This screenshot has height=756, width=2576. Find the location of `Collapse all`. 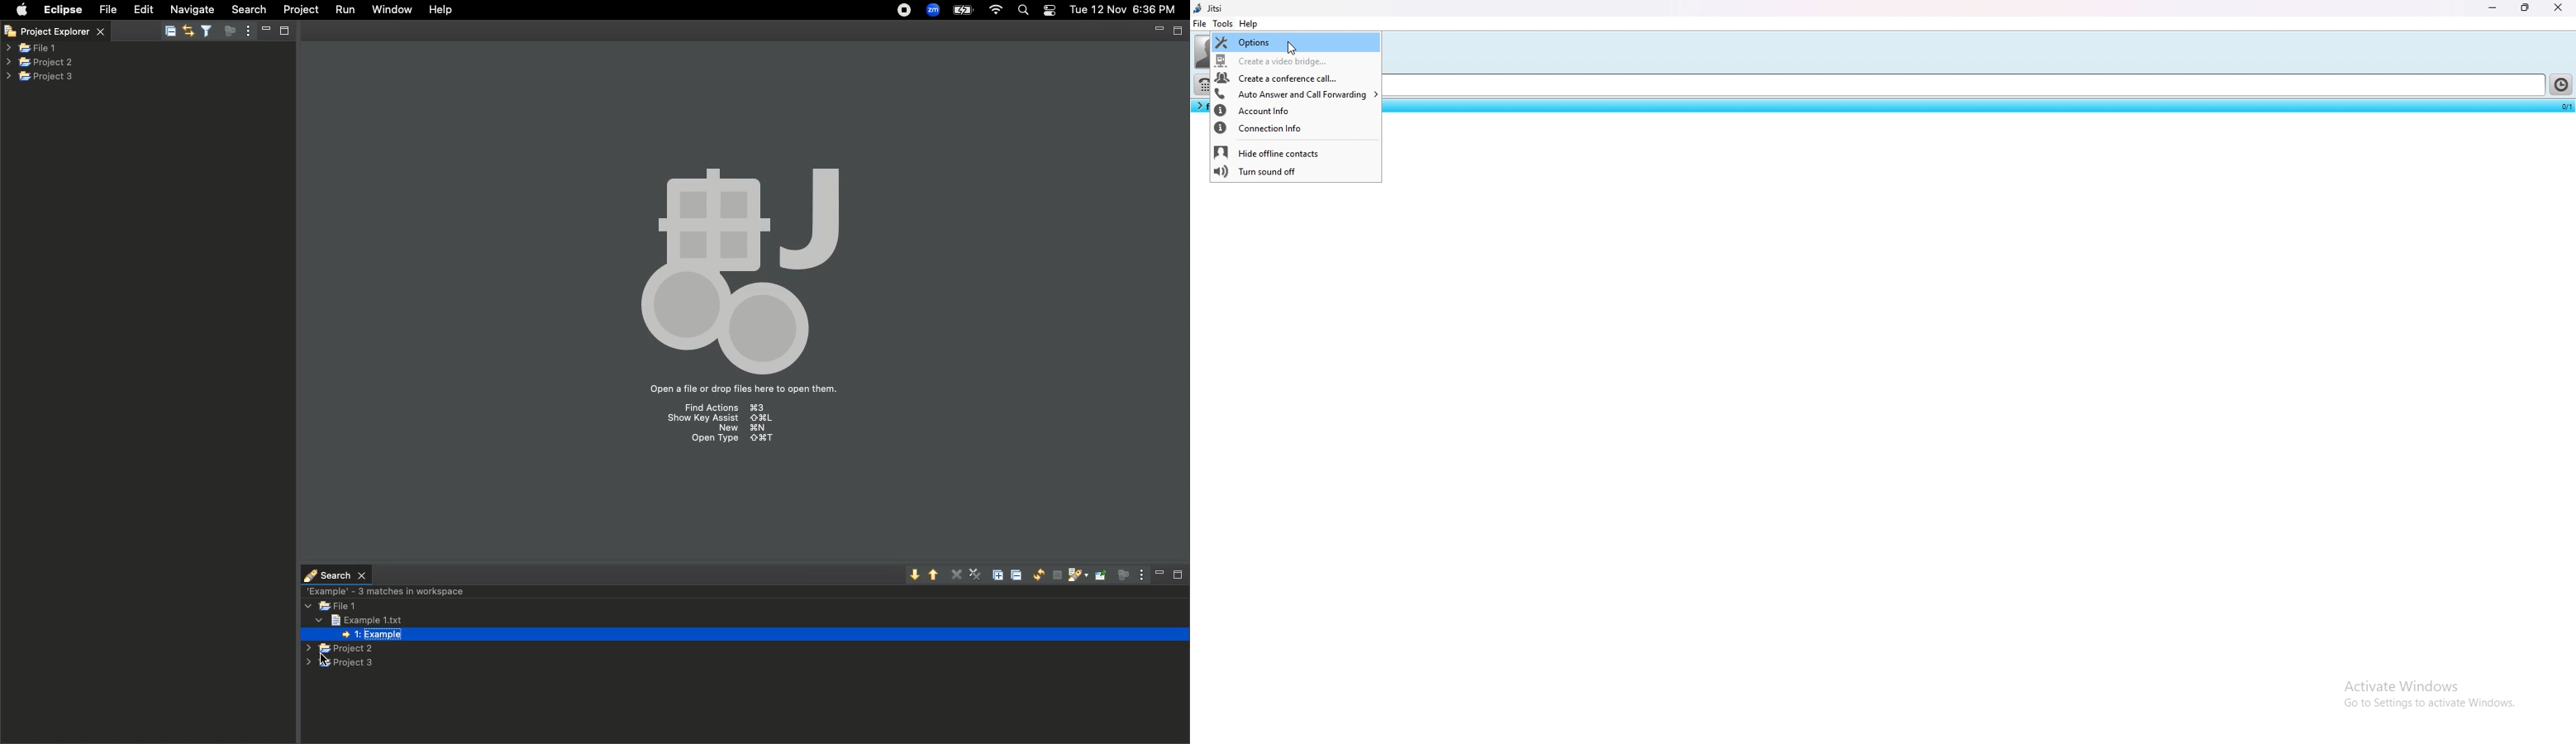

Collapse all is located at coordinates (170, 32).